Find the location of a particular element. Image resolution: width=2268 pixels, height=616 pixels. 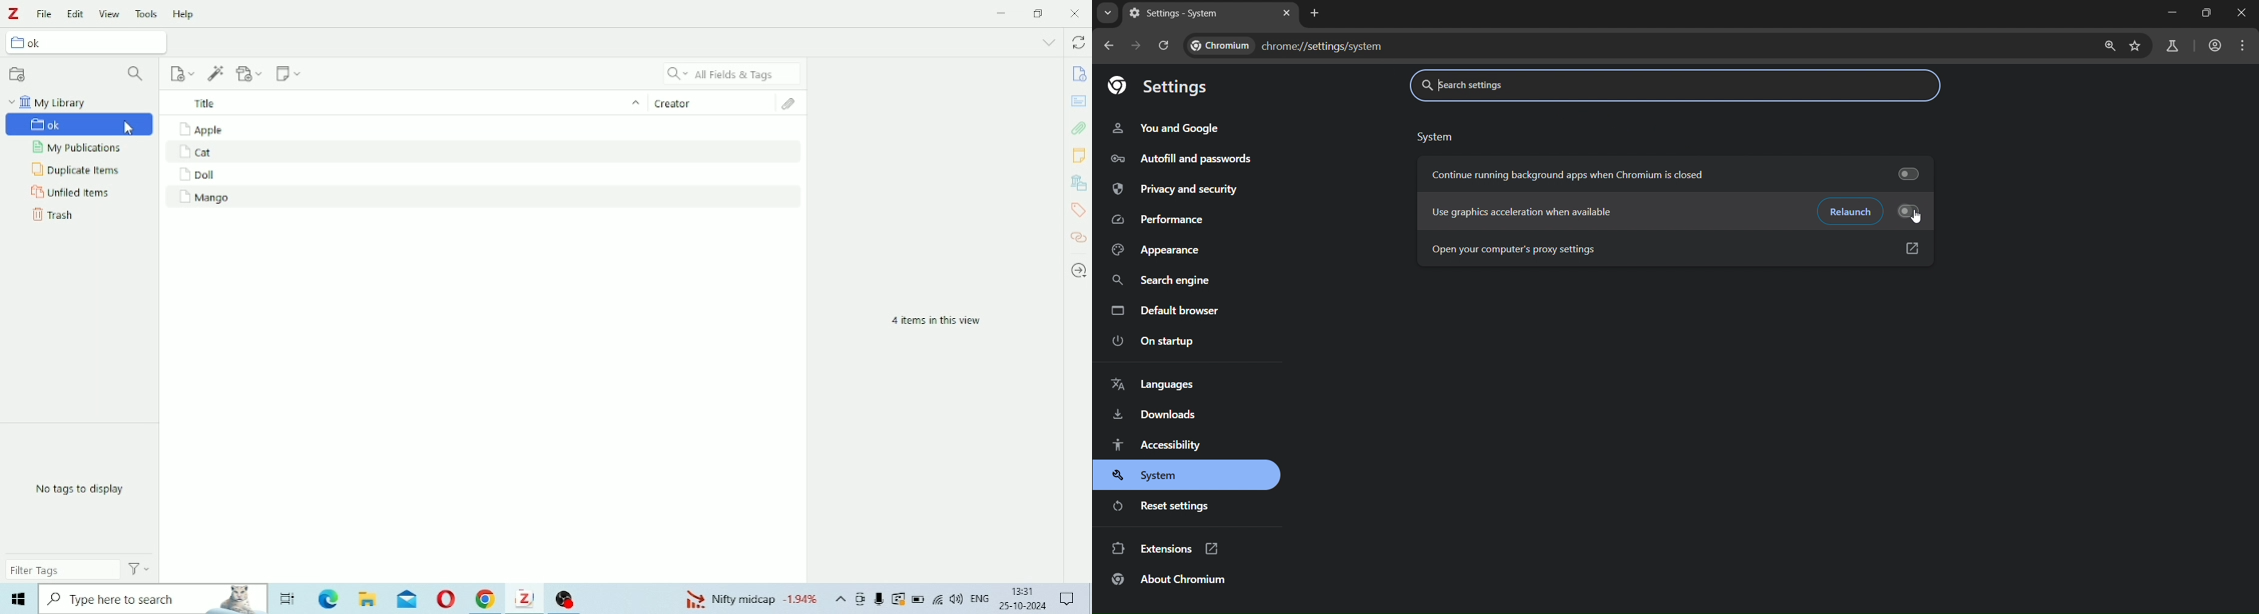

Microsoft Edge is located at coordinates (328, 598).